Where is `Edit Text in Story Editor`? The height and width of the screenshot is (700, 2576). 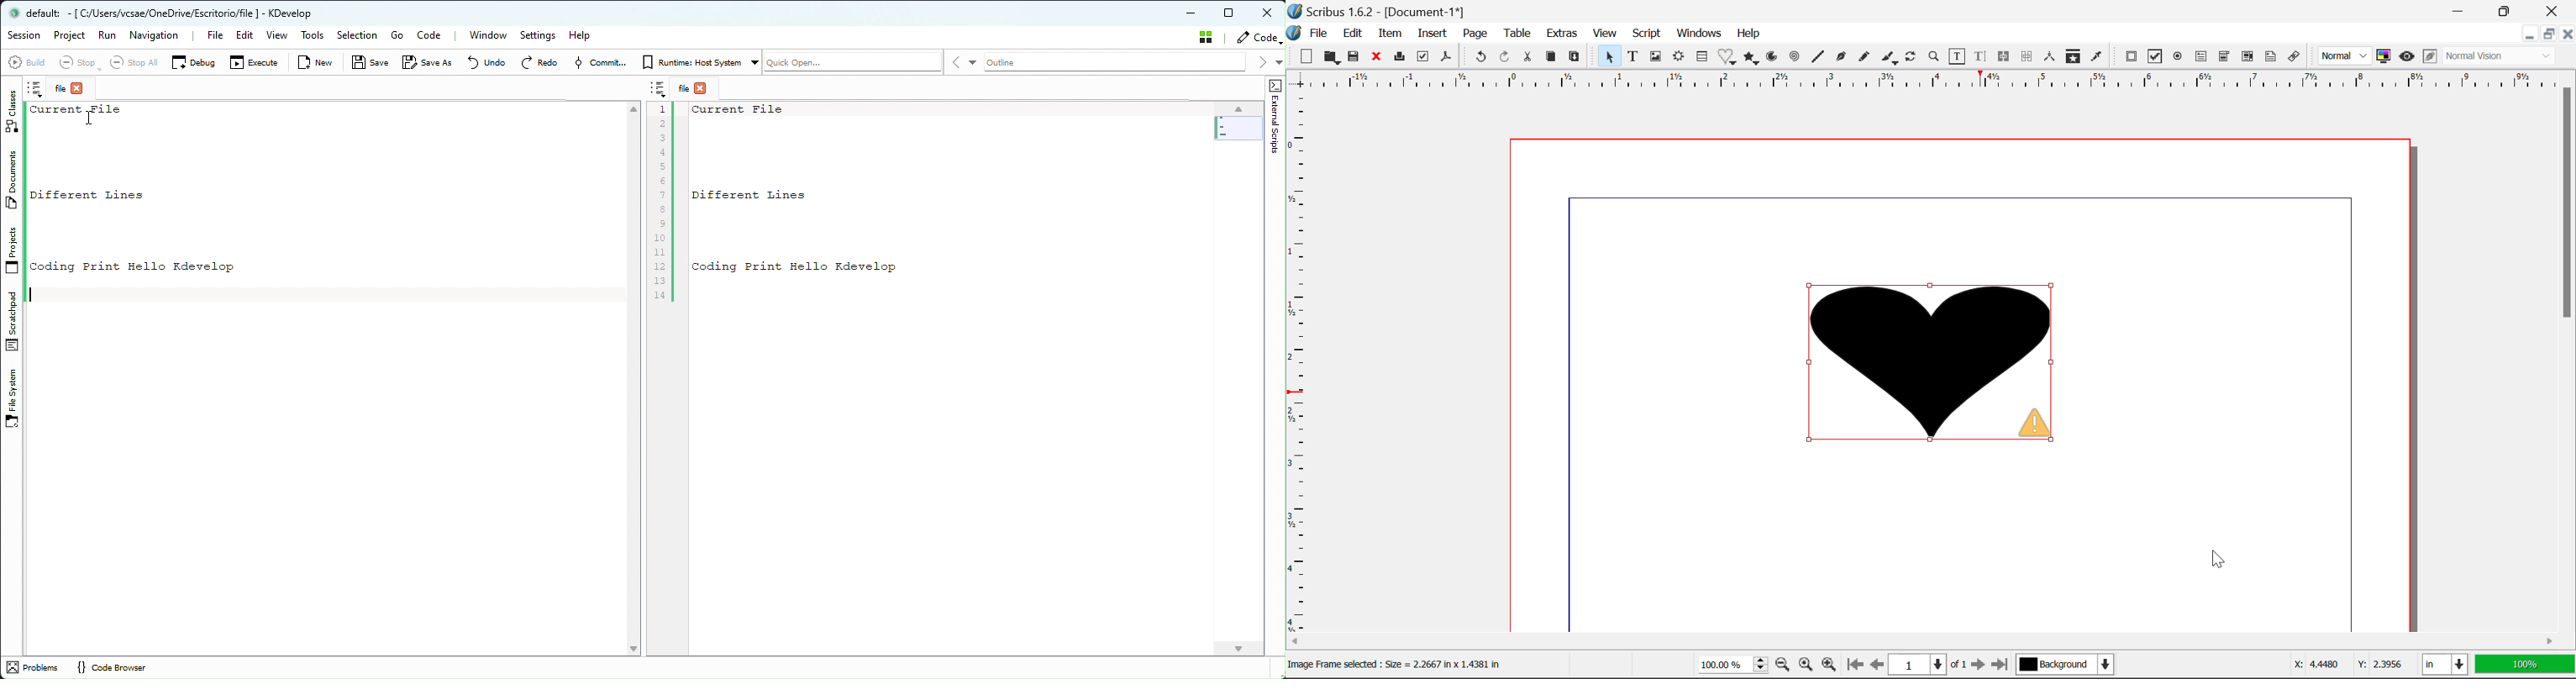
Edit Text in Story Editor is located at coordinates (1980, 58).